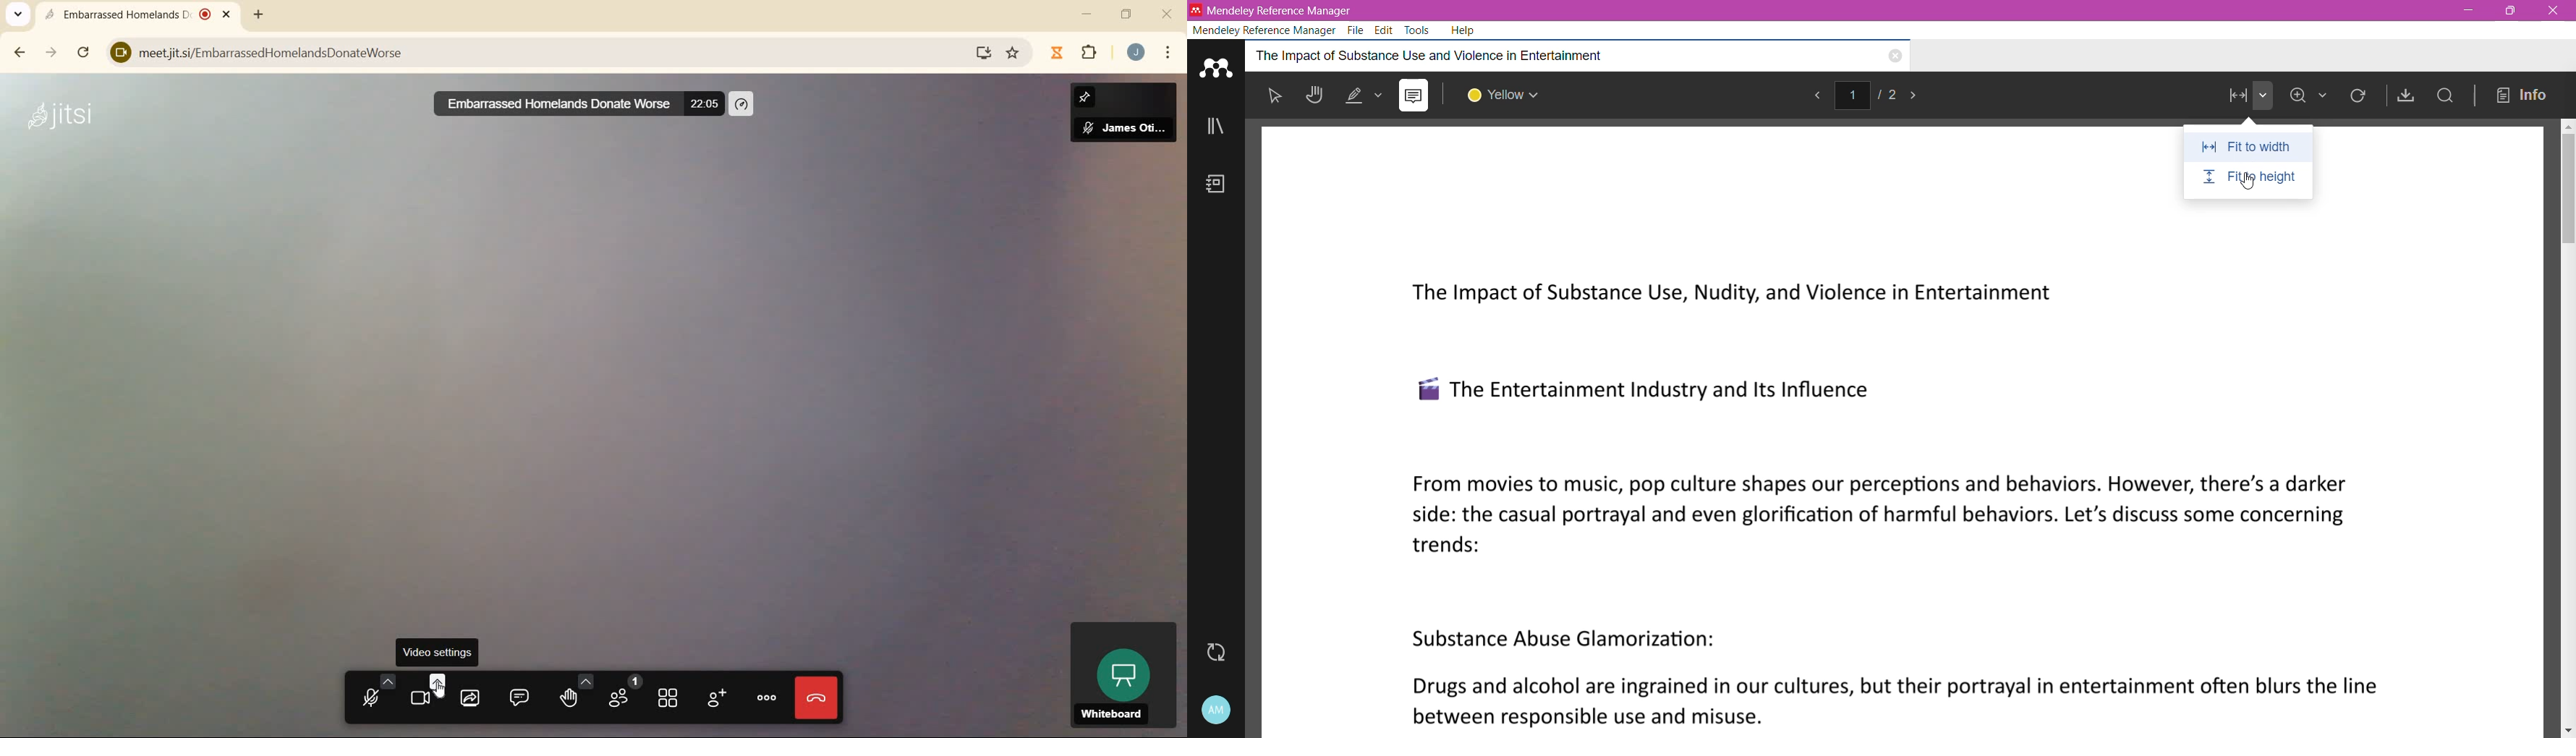 The width and height of the screenshot is (2576, 756). I want to click on Go to next page, so click(1922, 96).